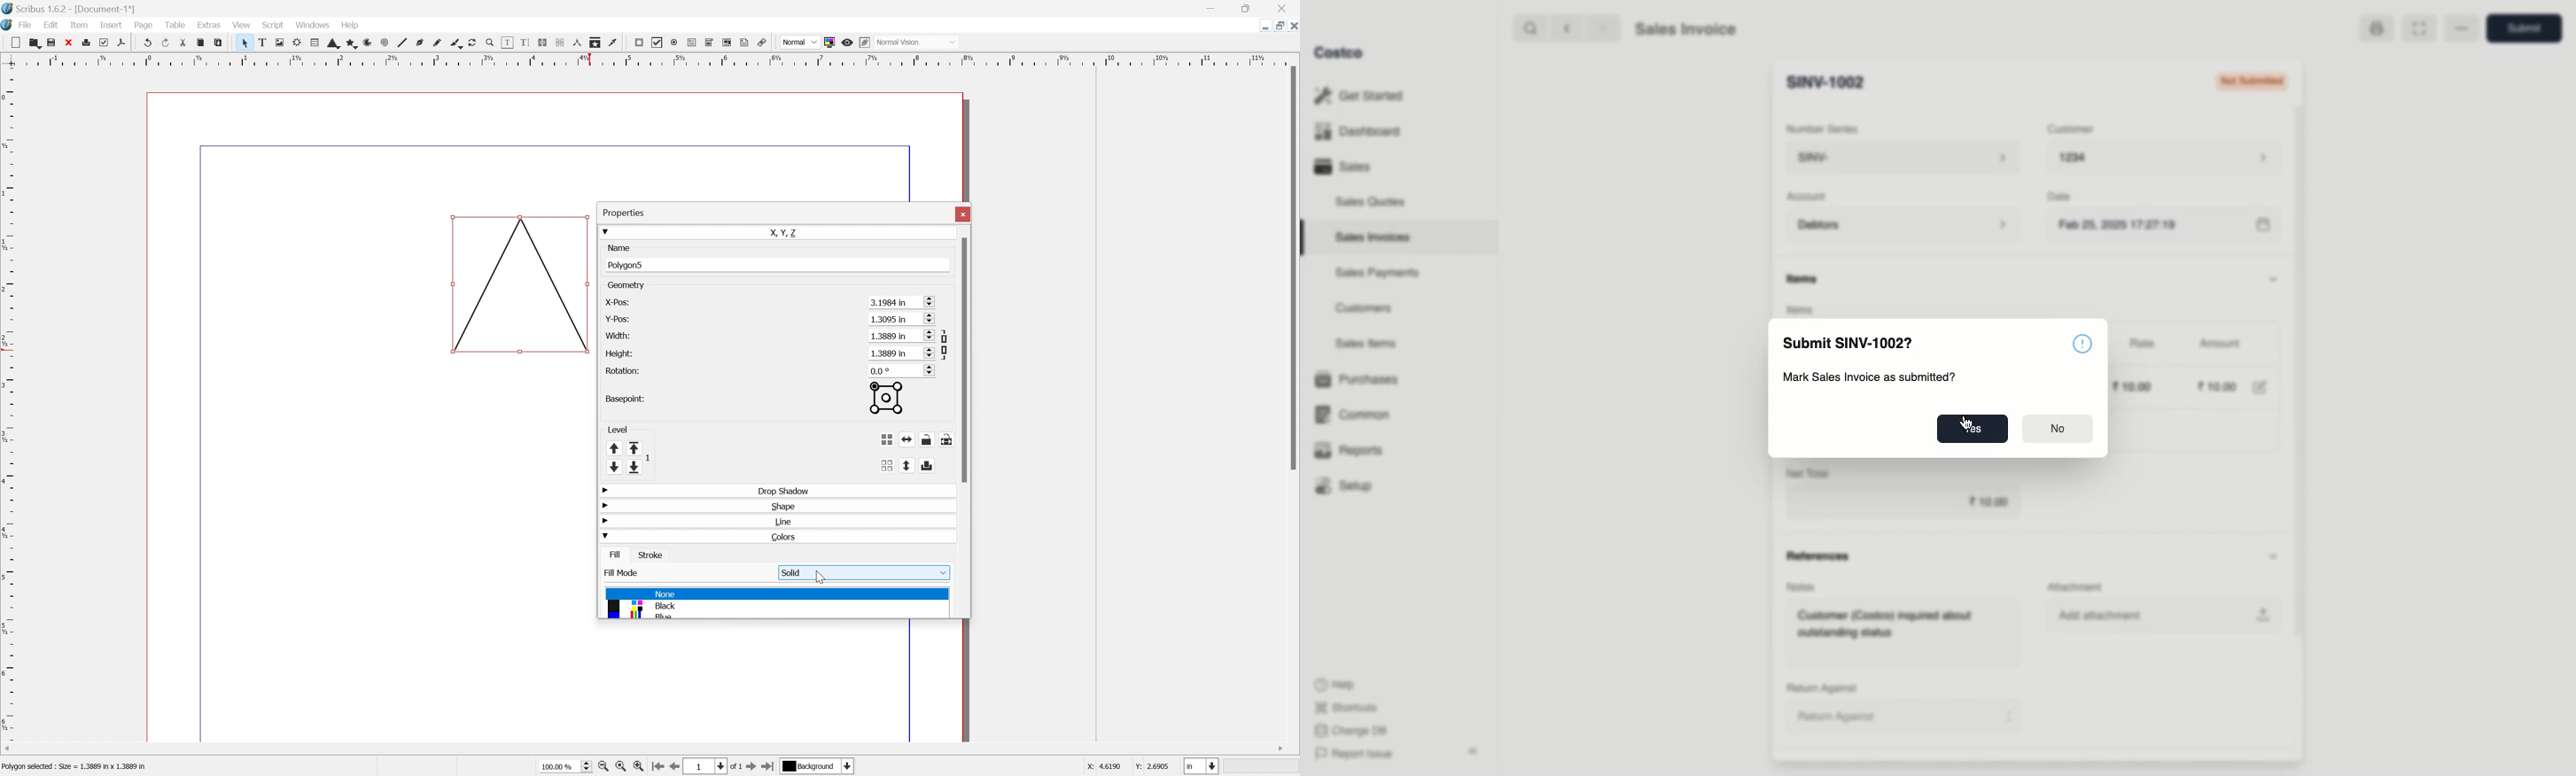  I want to click on Sales Invoices., so click(1371, 238).